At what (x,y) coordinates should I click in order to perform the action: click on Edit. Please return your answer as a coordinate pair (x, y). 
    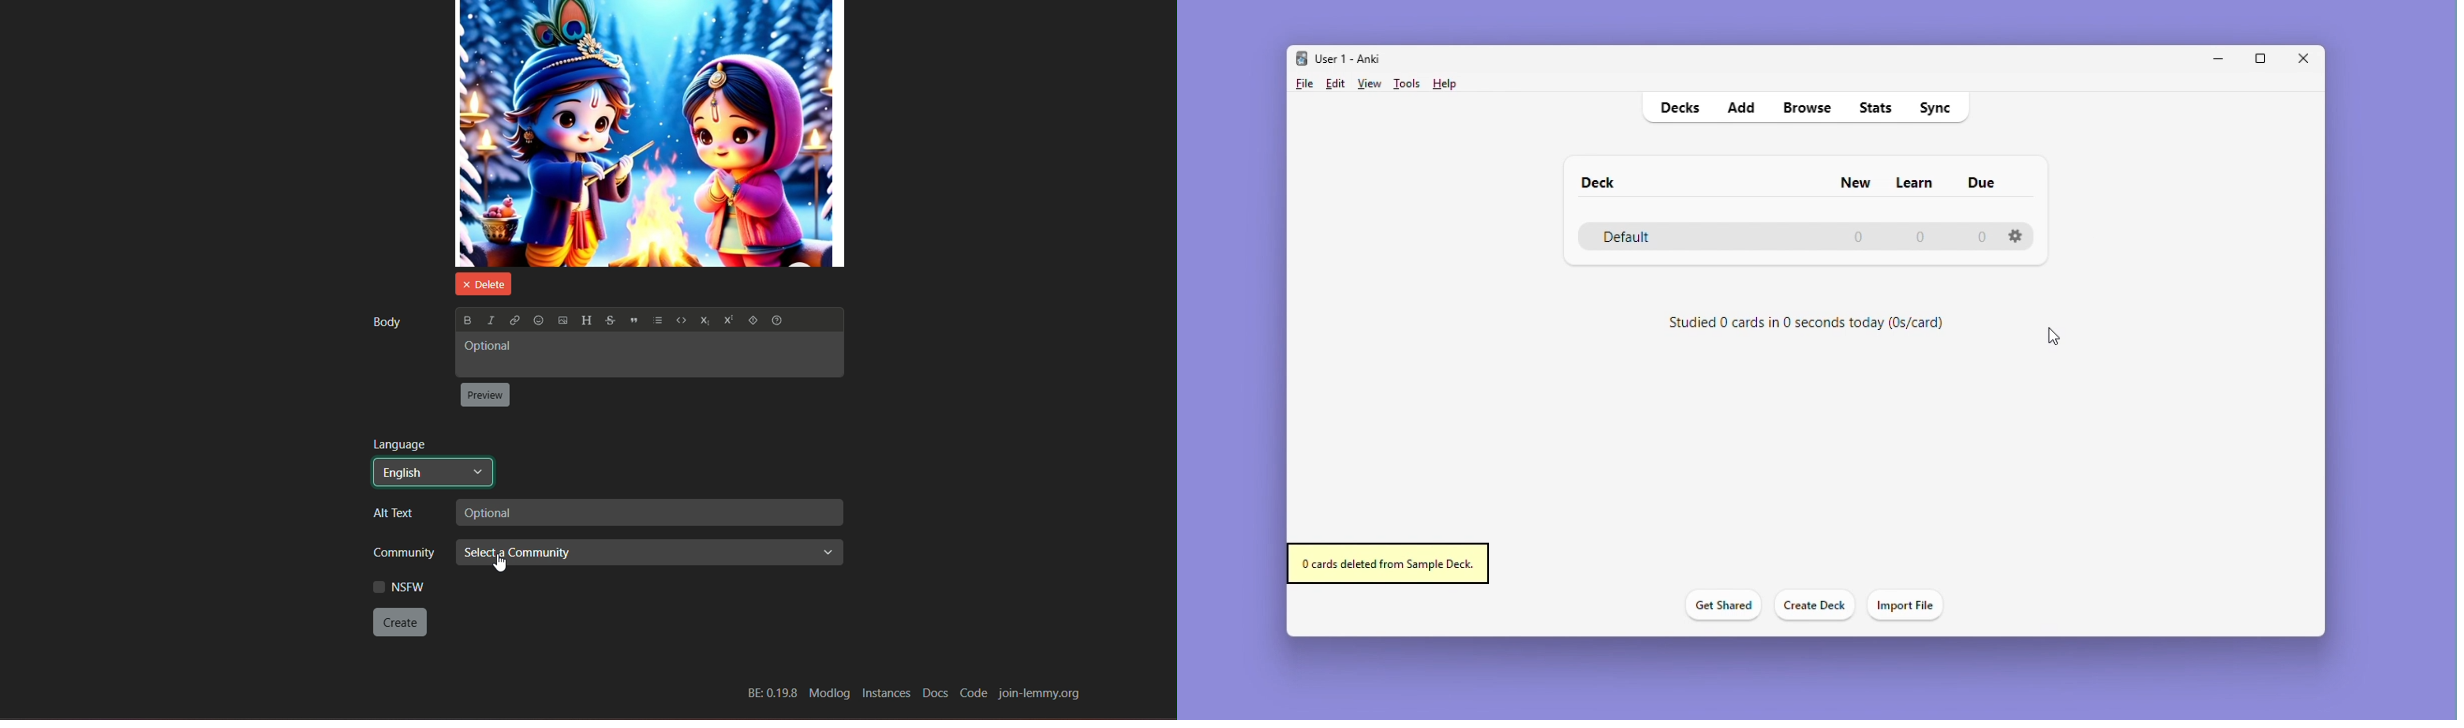
    Looking at the image, I should click on (1336, 83).